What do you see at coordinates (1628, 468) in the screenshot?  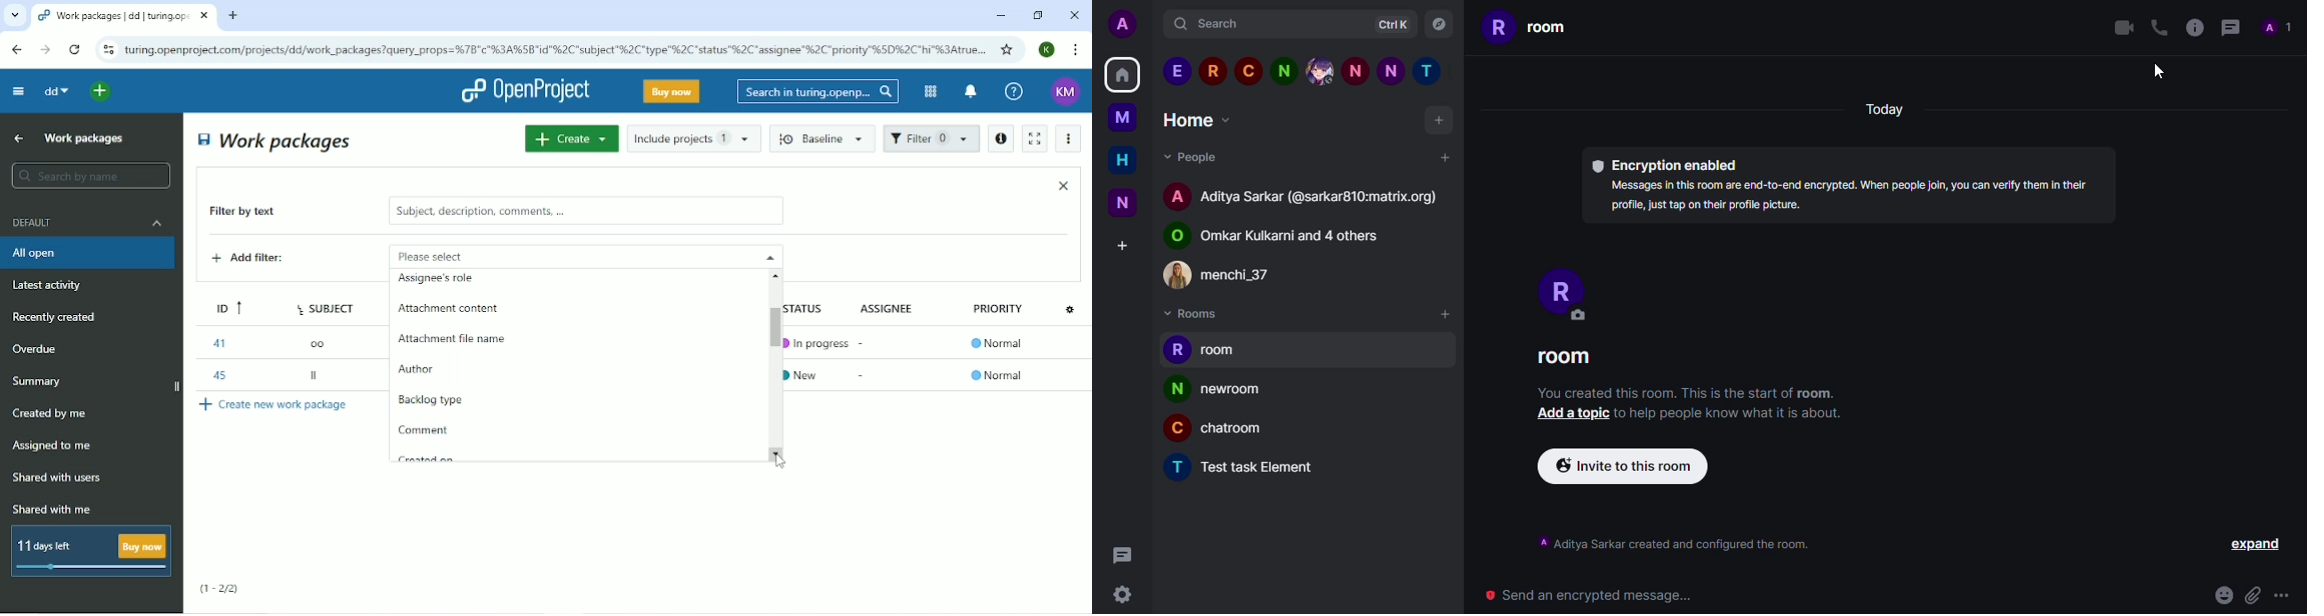 I see `Invite to this room button` at bounding box center [1628, 468].